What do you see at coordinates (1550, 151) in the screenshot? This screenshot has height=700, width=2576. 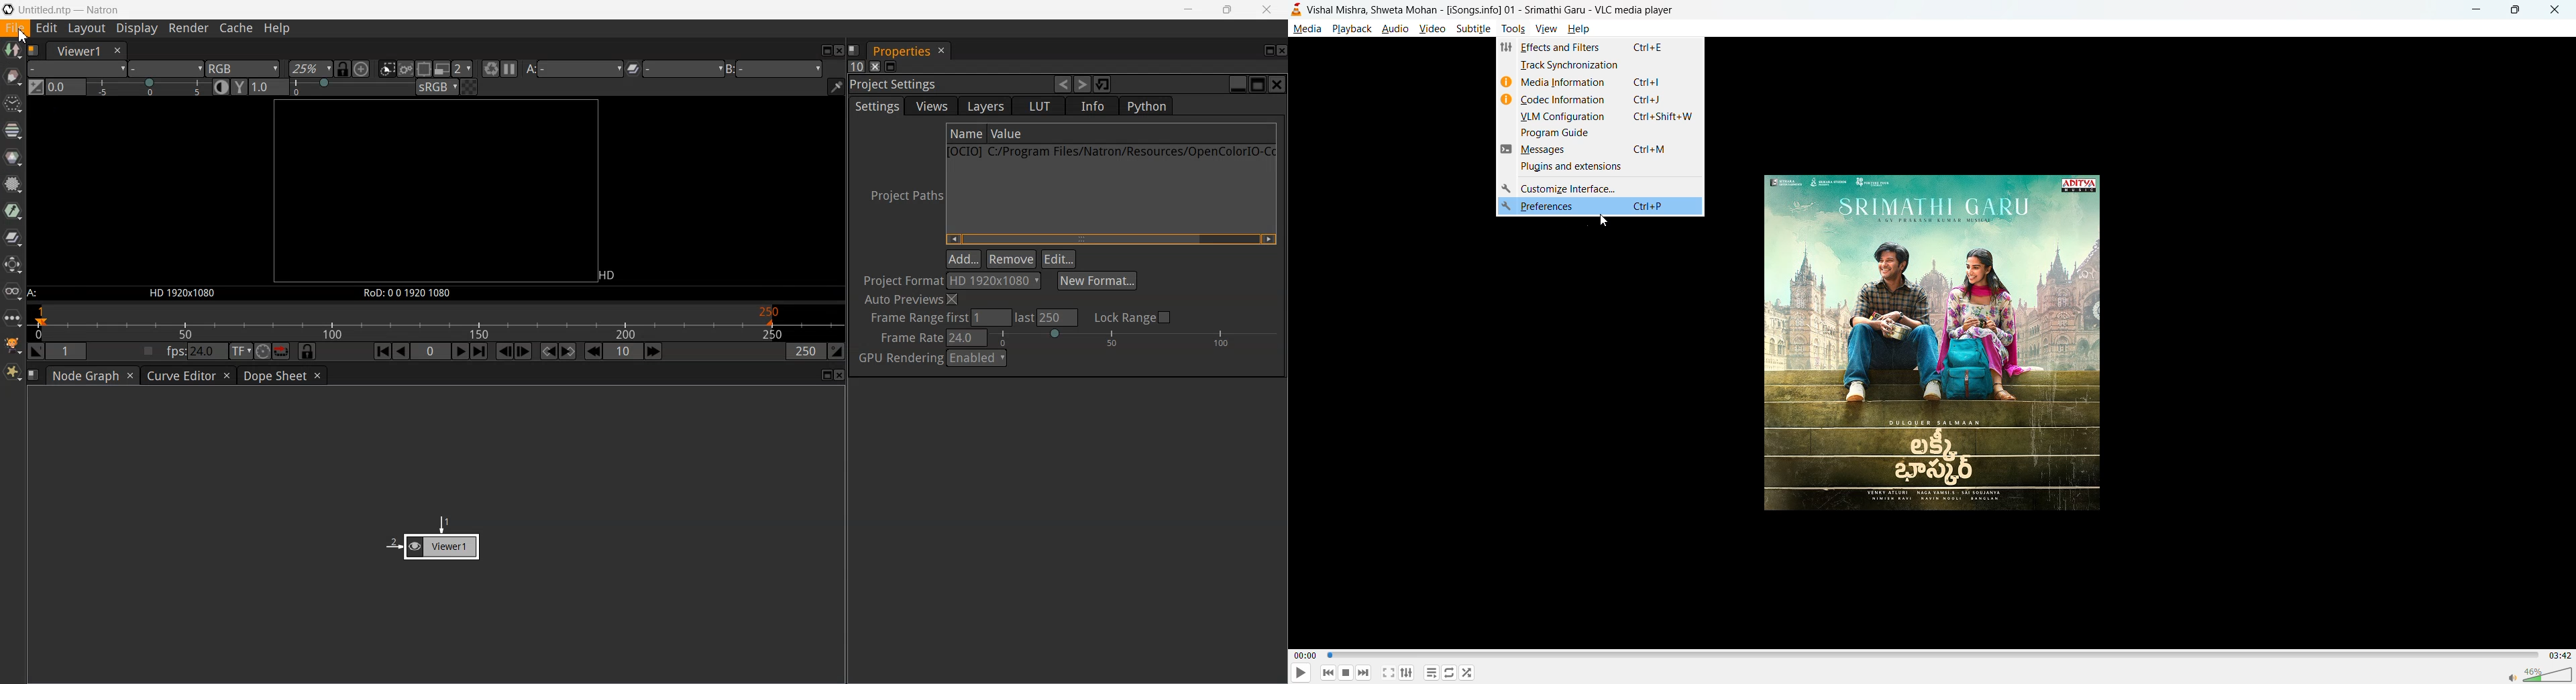 I see `messages` at bounding box center [1550, 151].